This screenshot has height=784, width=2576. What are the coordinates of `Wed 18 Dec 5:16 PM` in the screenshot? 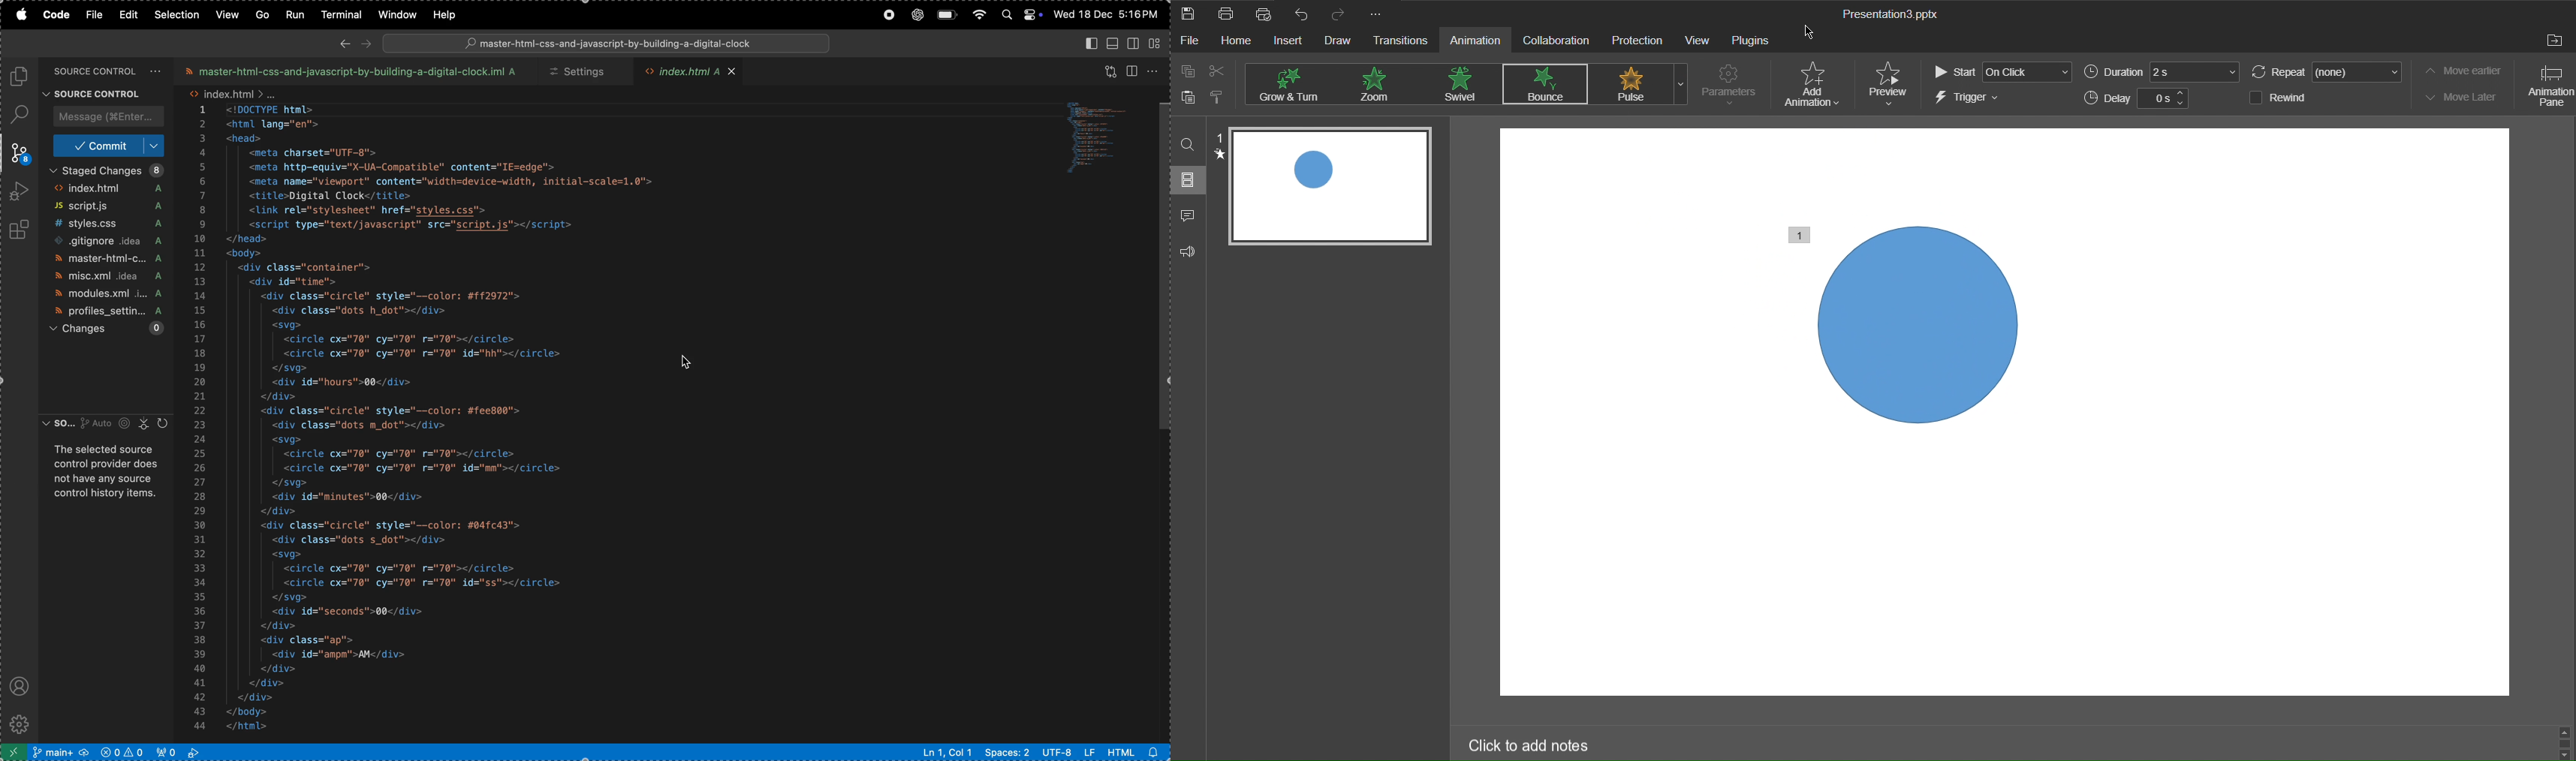 It's located at (1105, 13).